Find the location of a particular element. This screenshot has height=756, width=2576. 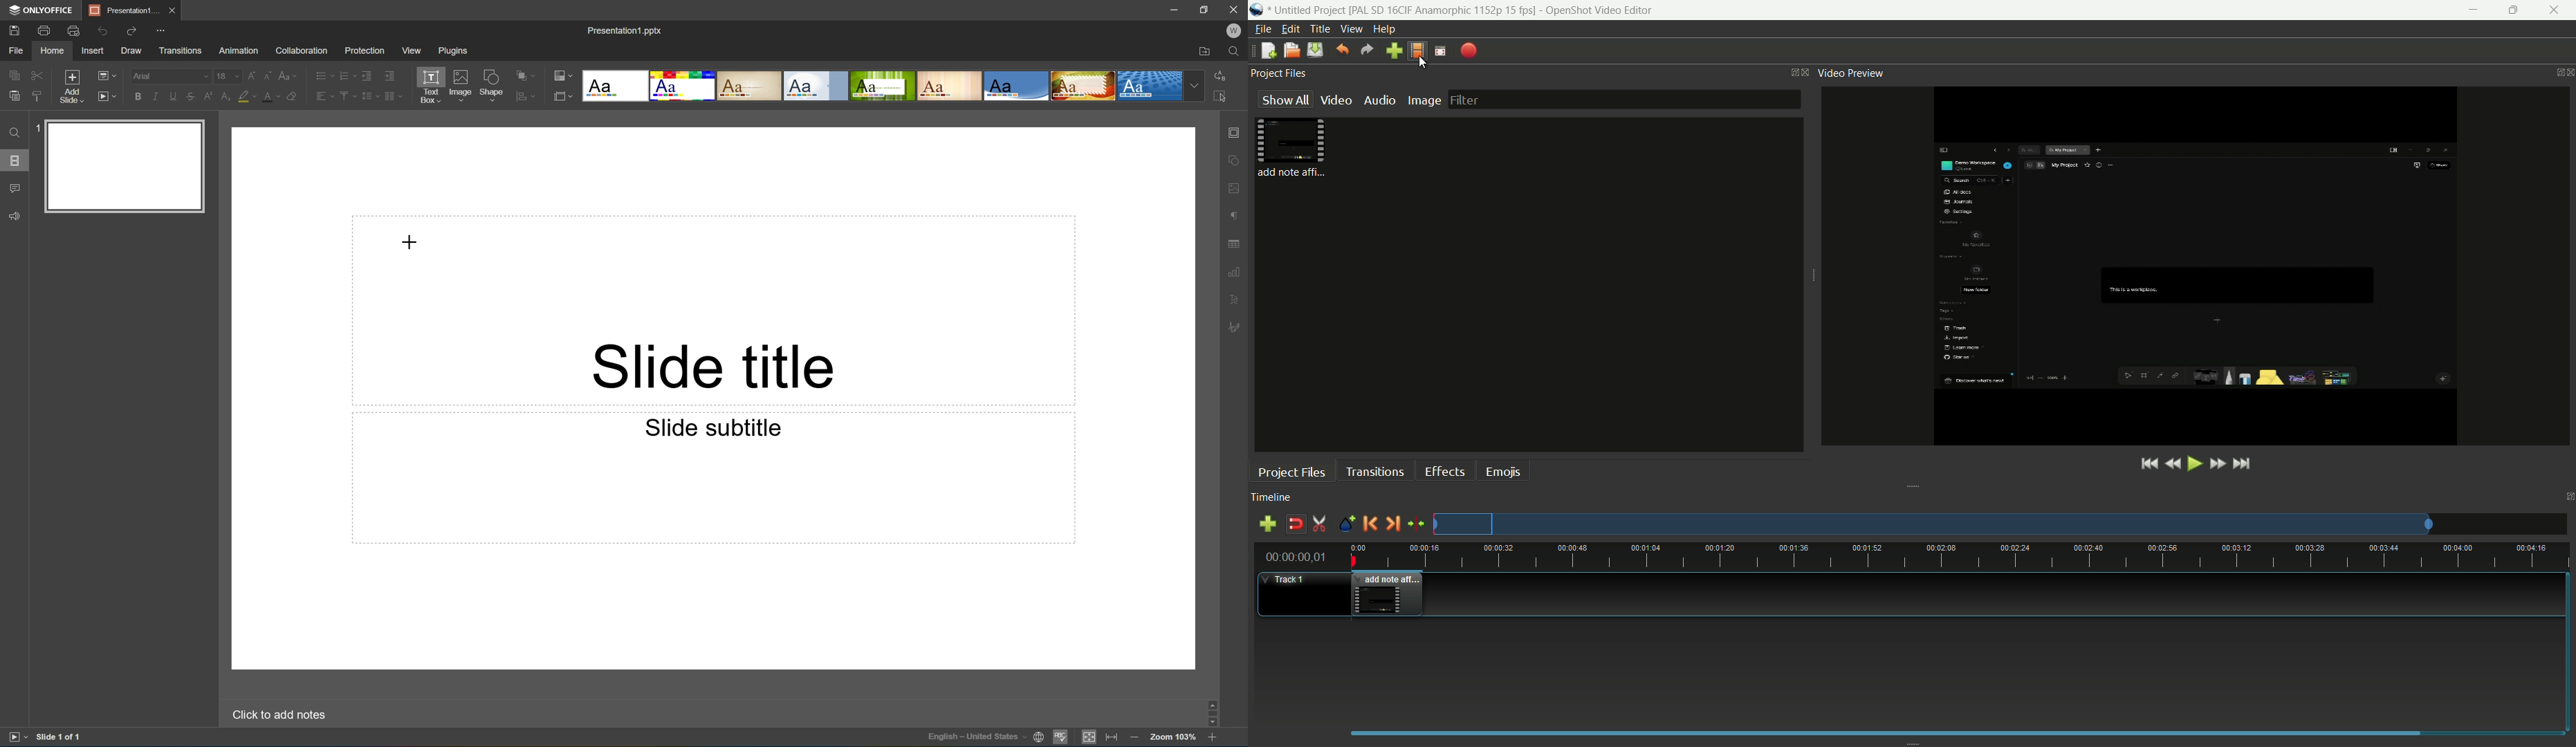

previous marker is located at coordinates (1370, 524).